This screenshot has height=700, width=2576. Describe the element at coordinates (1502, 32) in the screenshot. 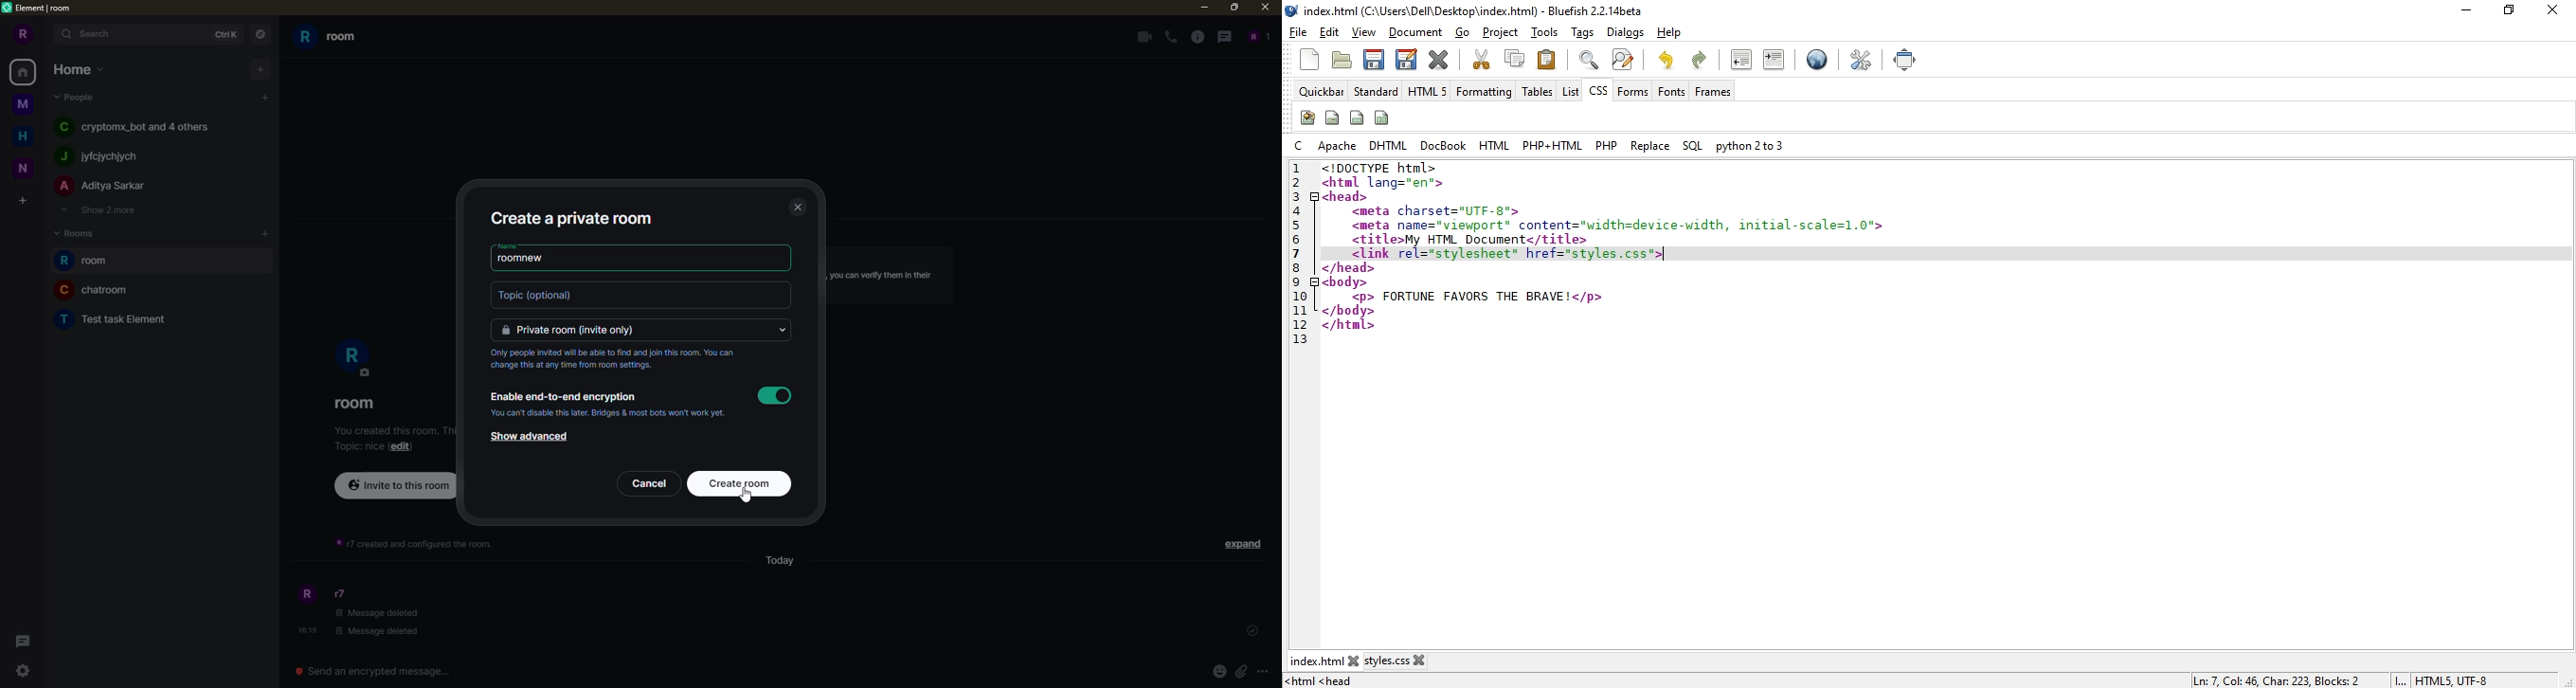

I see `project` at that location.